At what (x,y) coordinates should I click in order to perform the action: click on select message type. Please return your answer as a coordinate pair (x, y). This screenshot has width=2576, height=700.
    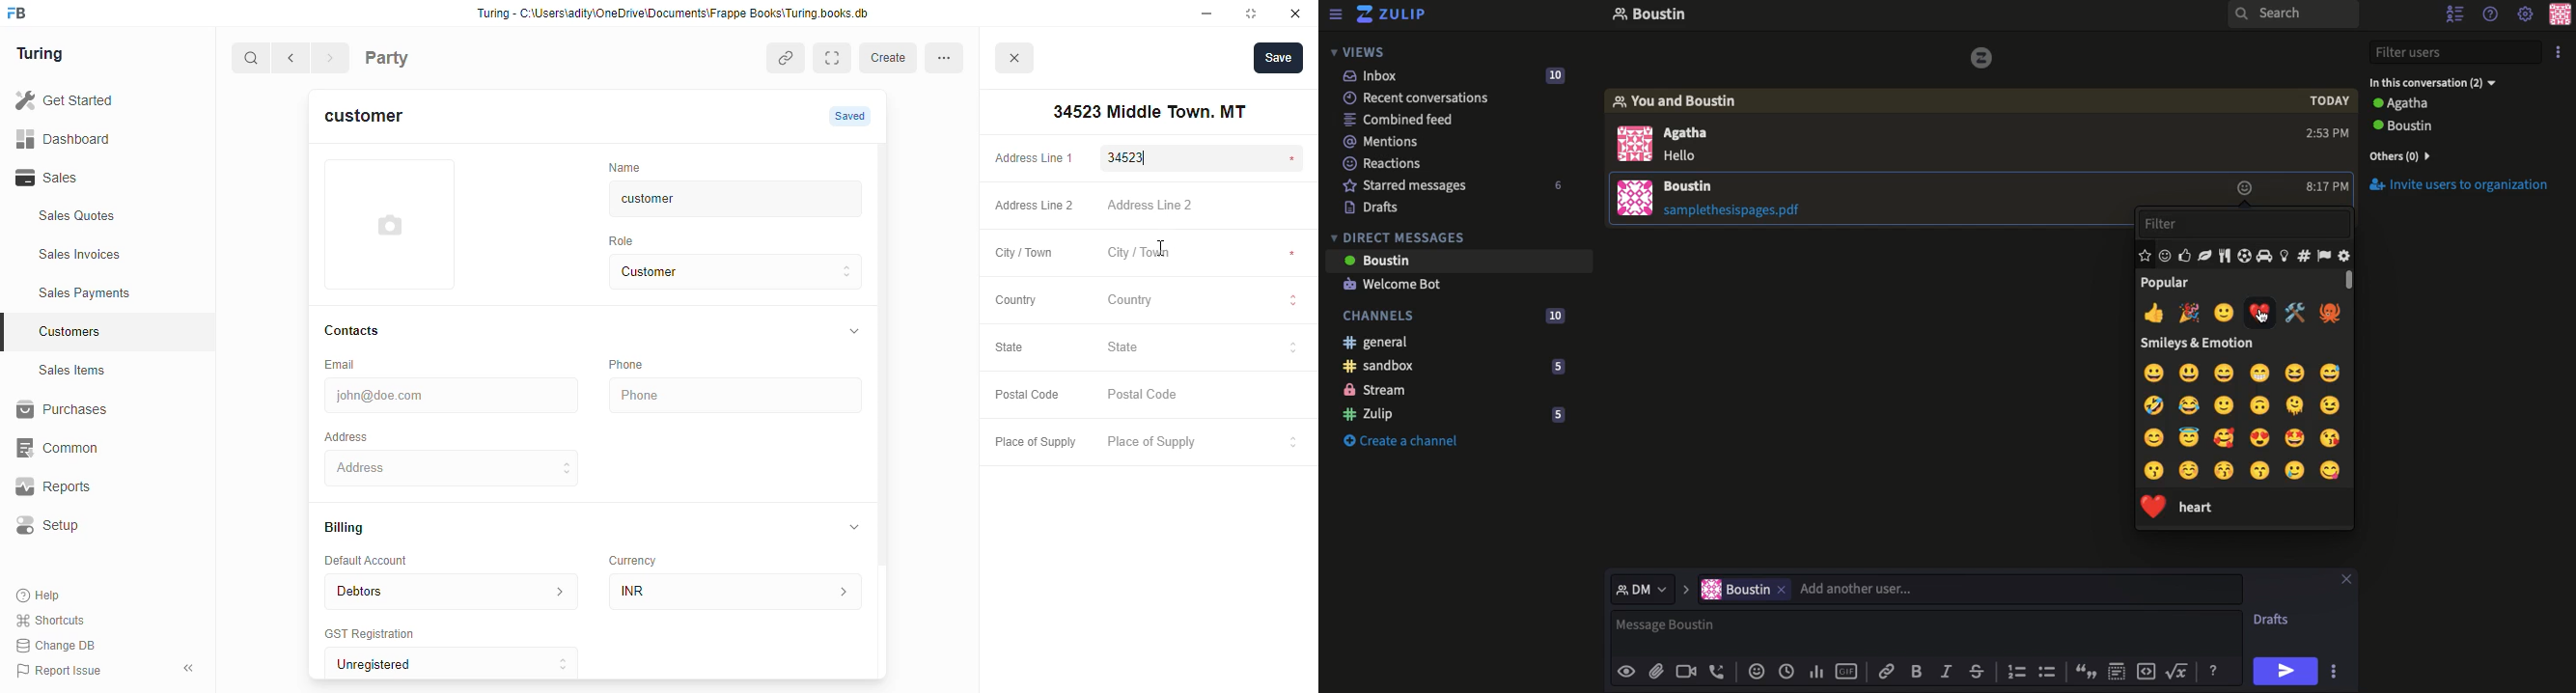
    Looking at the image, I should click on (1644, 588).